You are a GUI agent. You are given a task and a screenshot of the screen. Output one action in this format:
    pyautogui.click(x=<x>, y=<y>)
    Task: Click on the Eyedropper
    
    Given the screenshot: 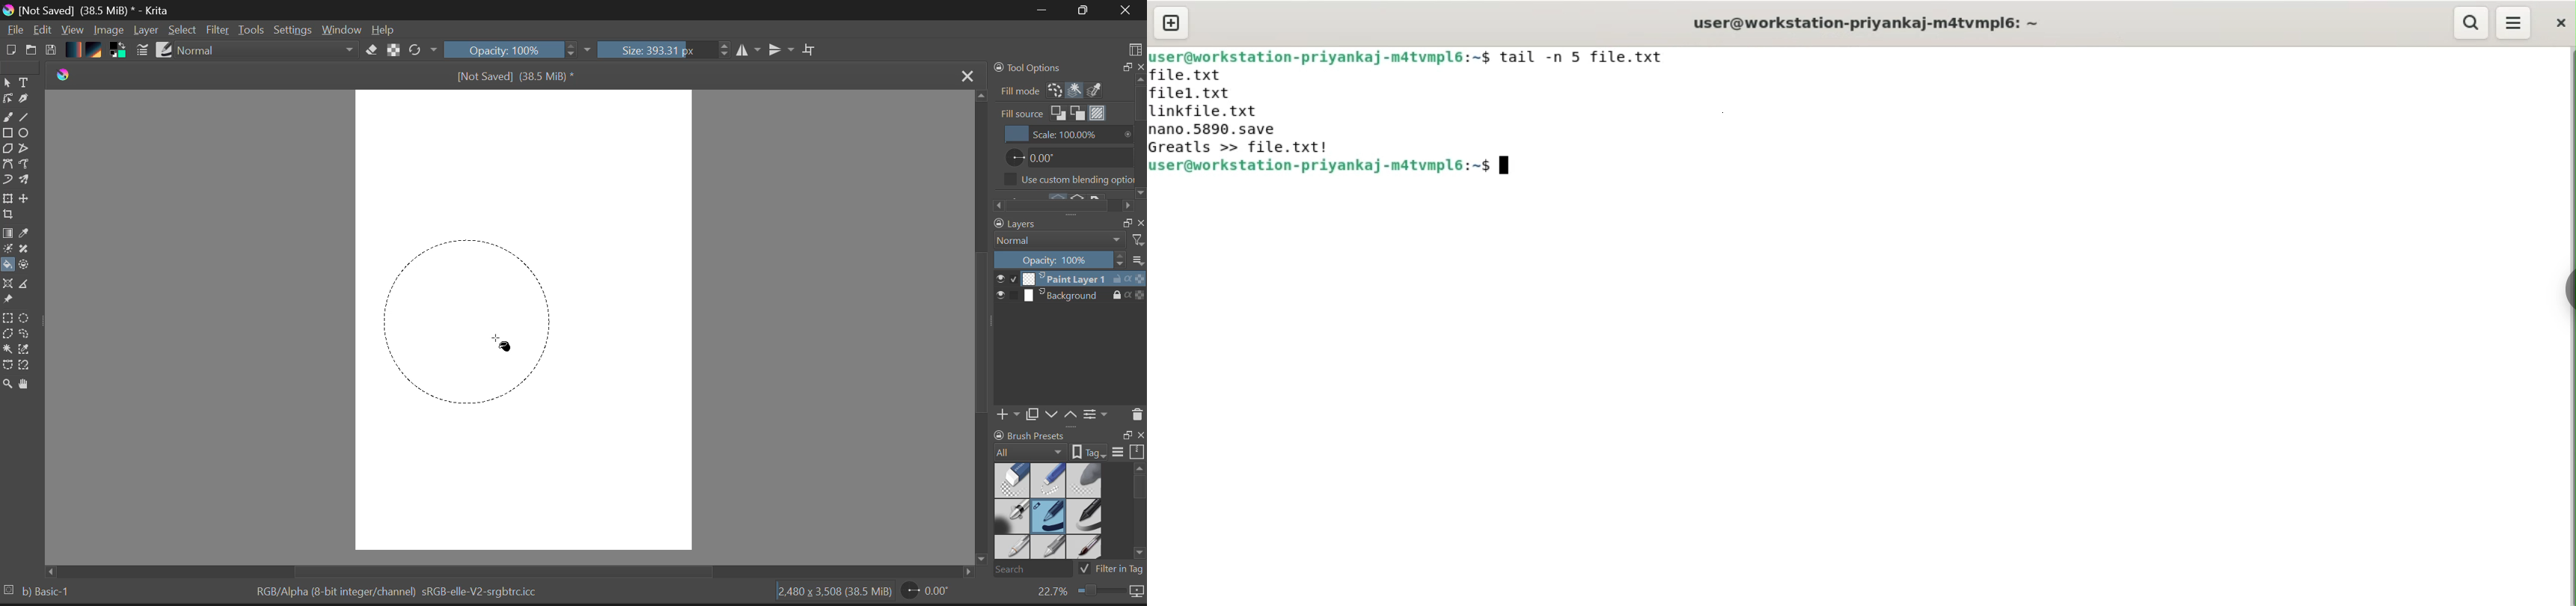 What is the action you would take?
    pyautogui.click(x=26, y=235)
    